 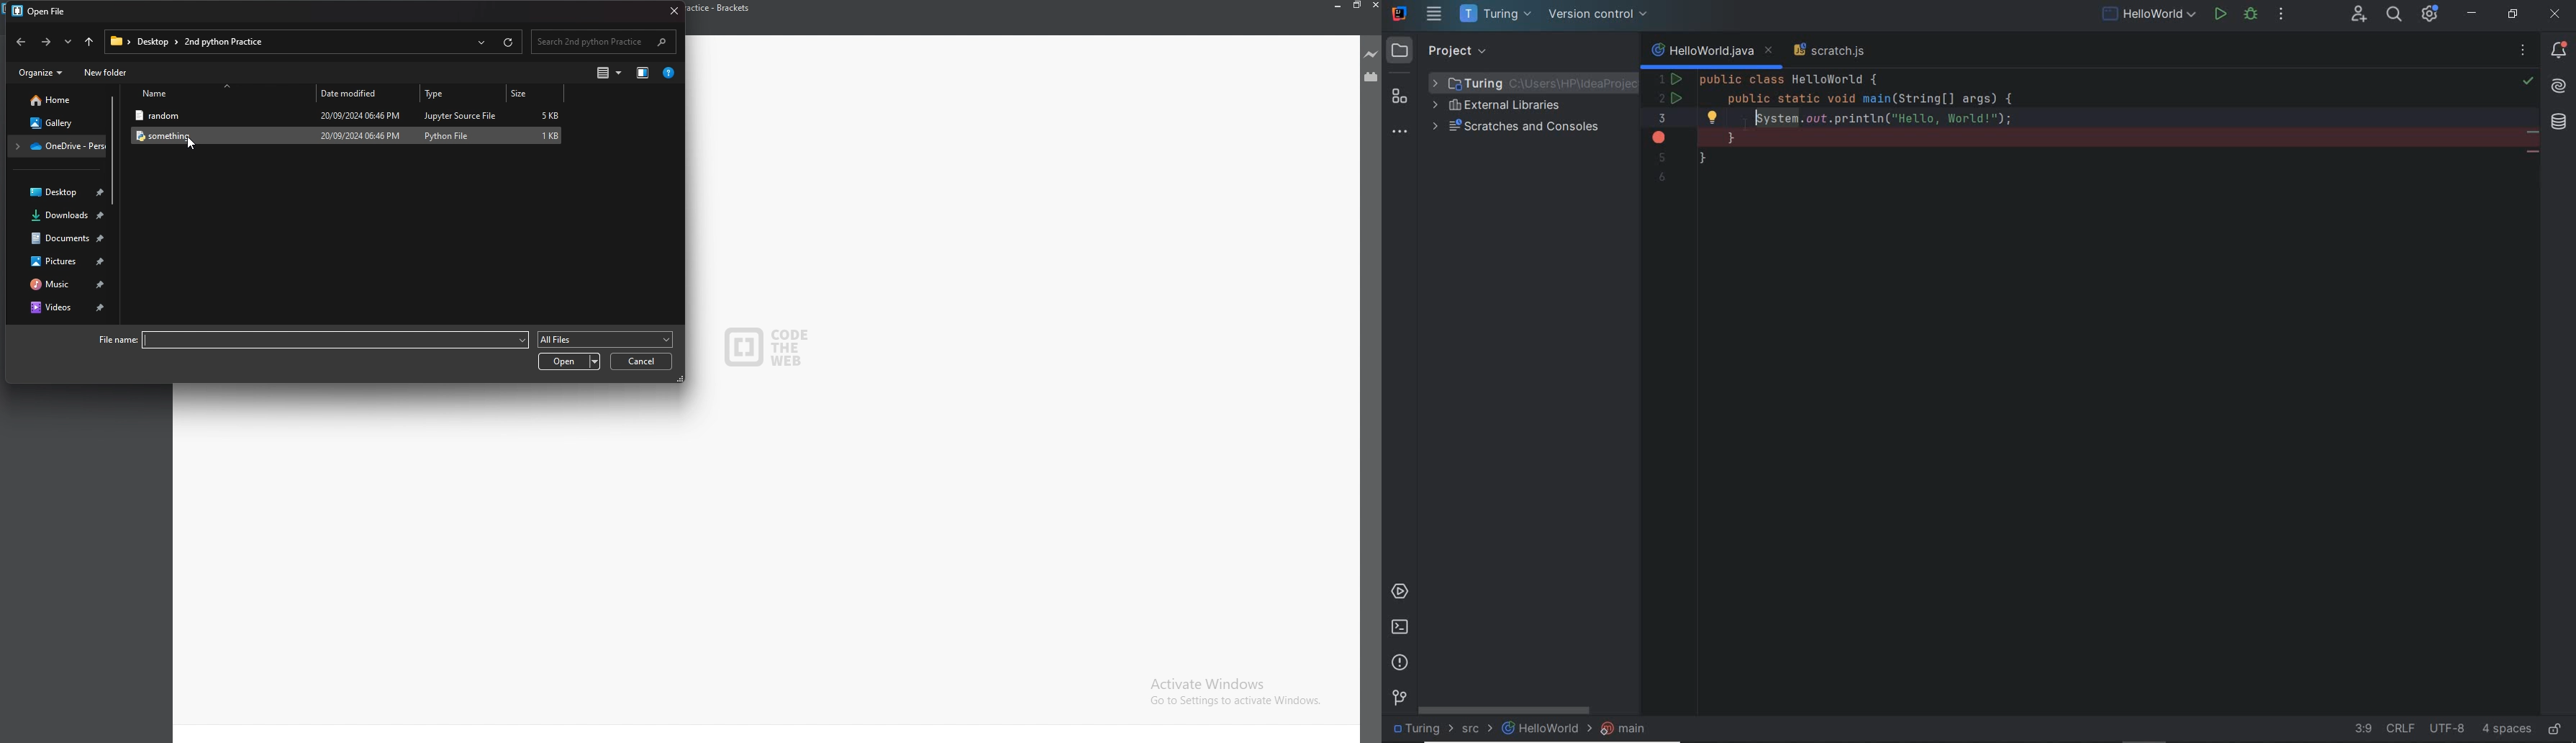 I want to click on downloads, so click(x=58, y=216).